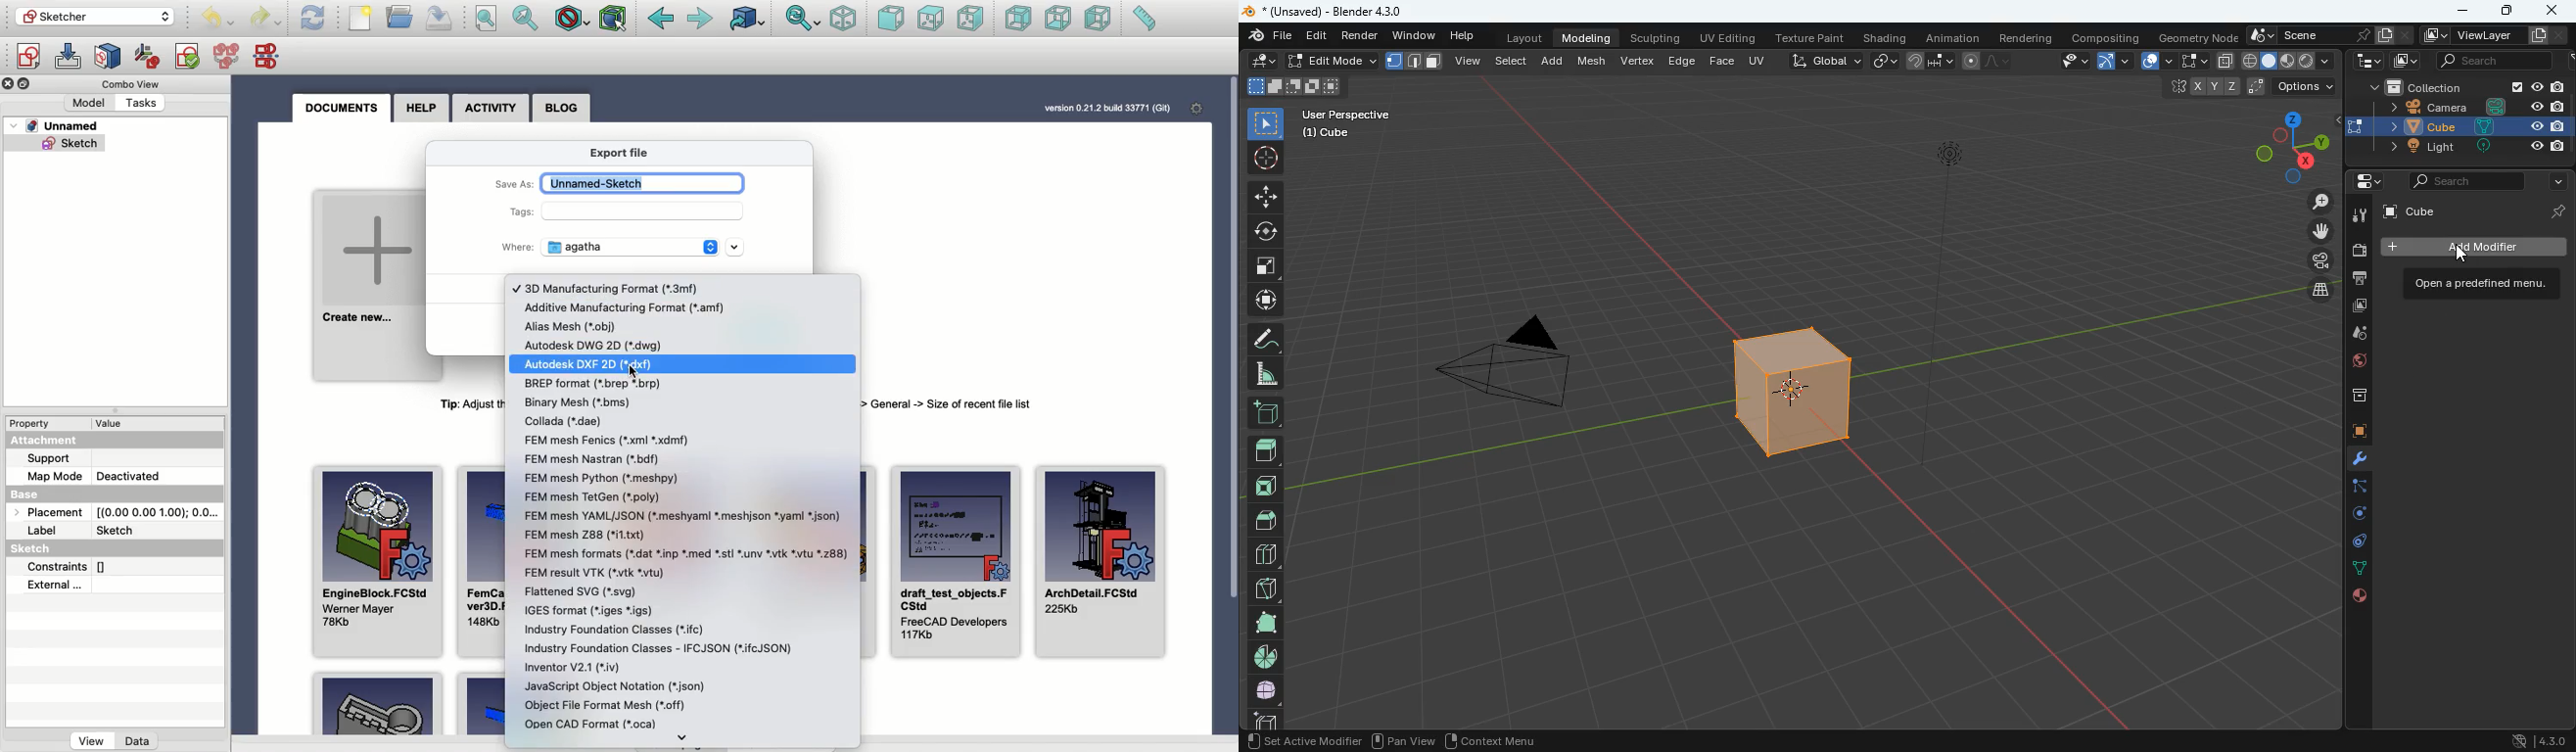  What do you see at coordinates (1416, 62) in the screenshot?
I see `format` at bounding box center [1416, 62].